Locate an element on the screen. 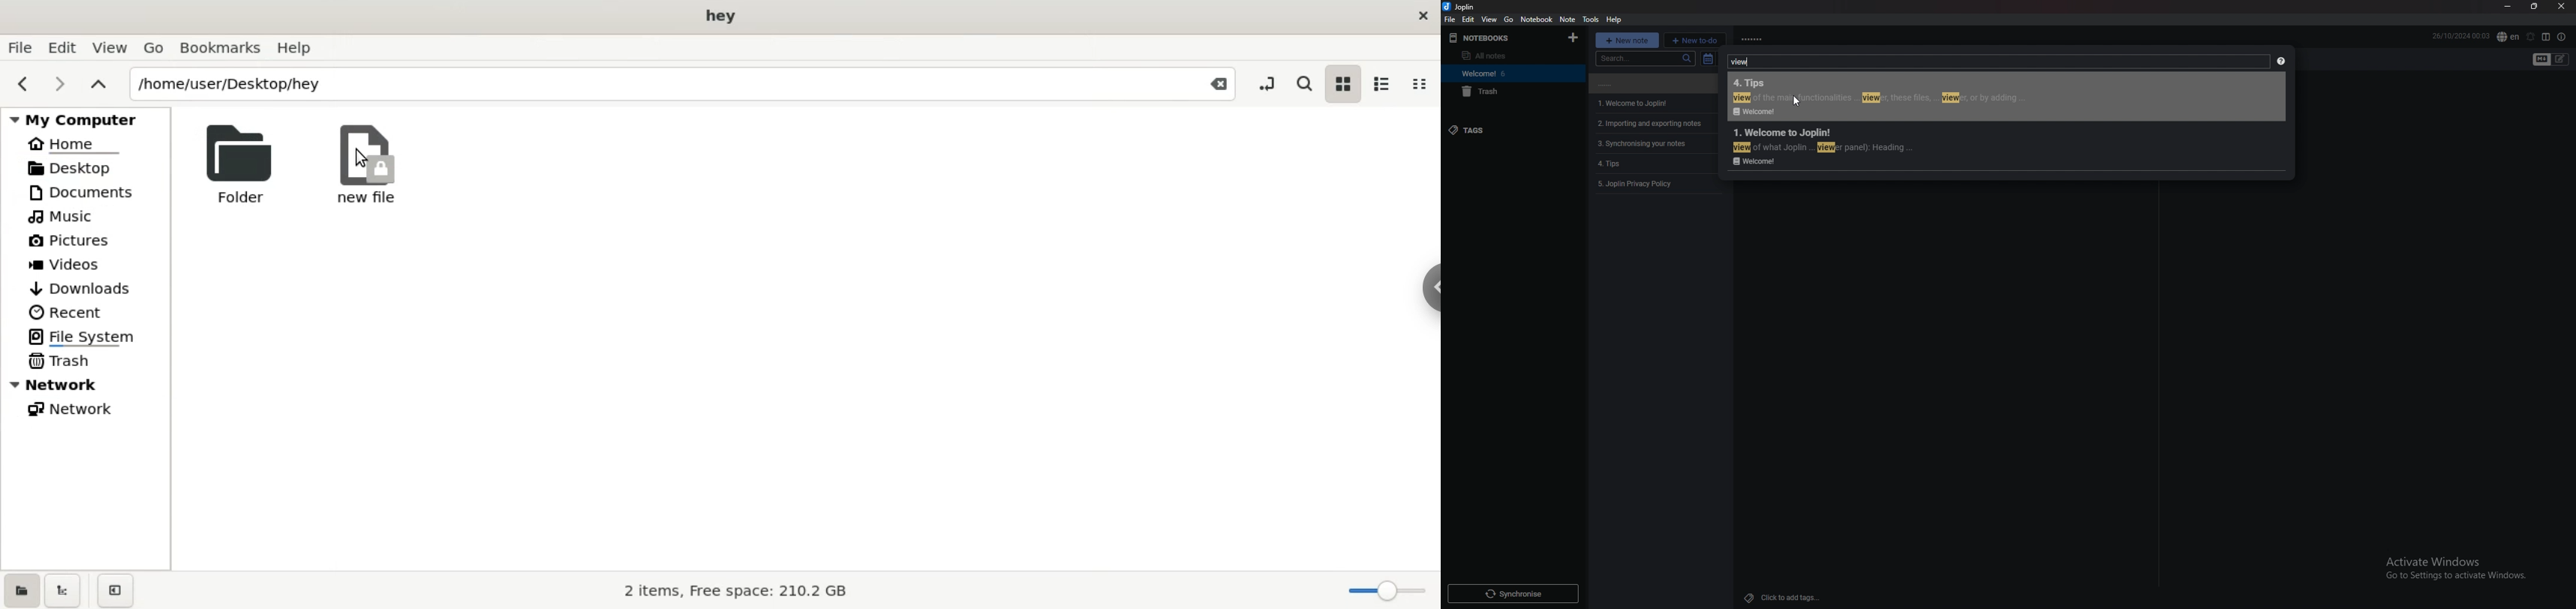 The height and width of the screenshot is (616, 2576). sidebar is located at coordinates (1427, 284).